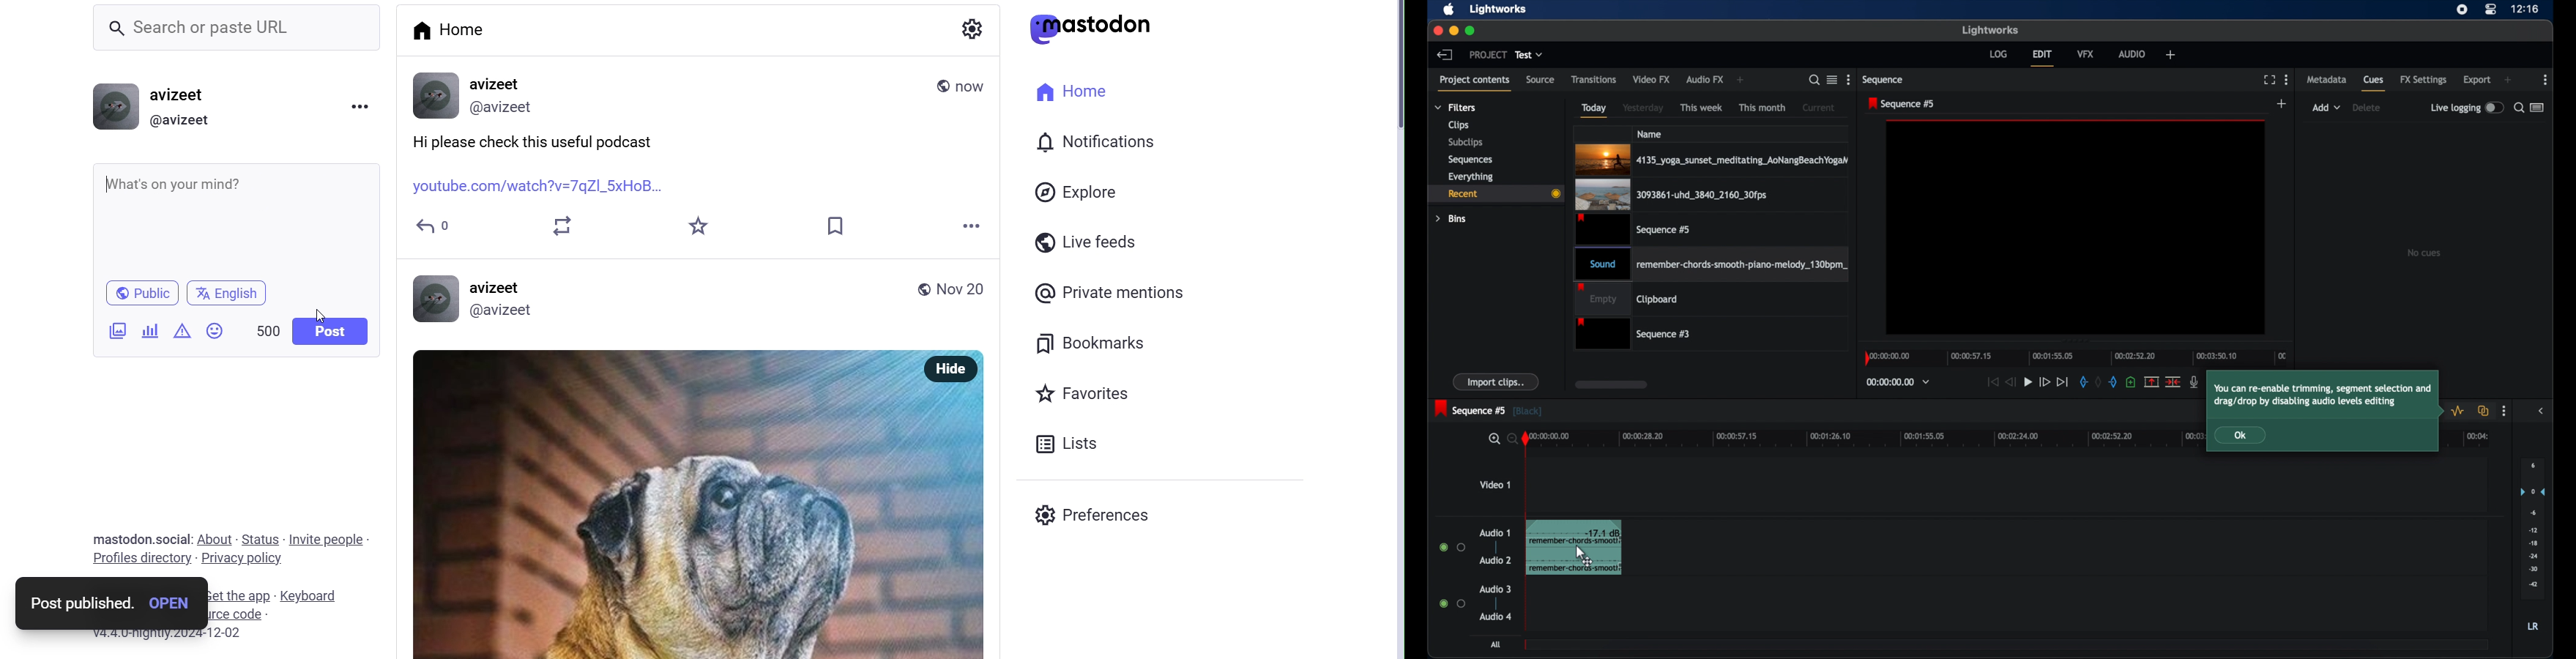  I want to click on mastodon , so click(1098, 27).